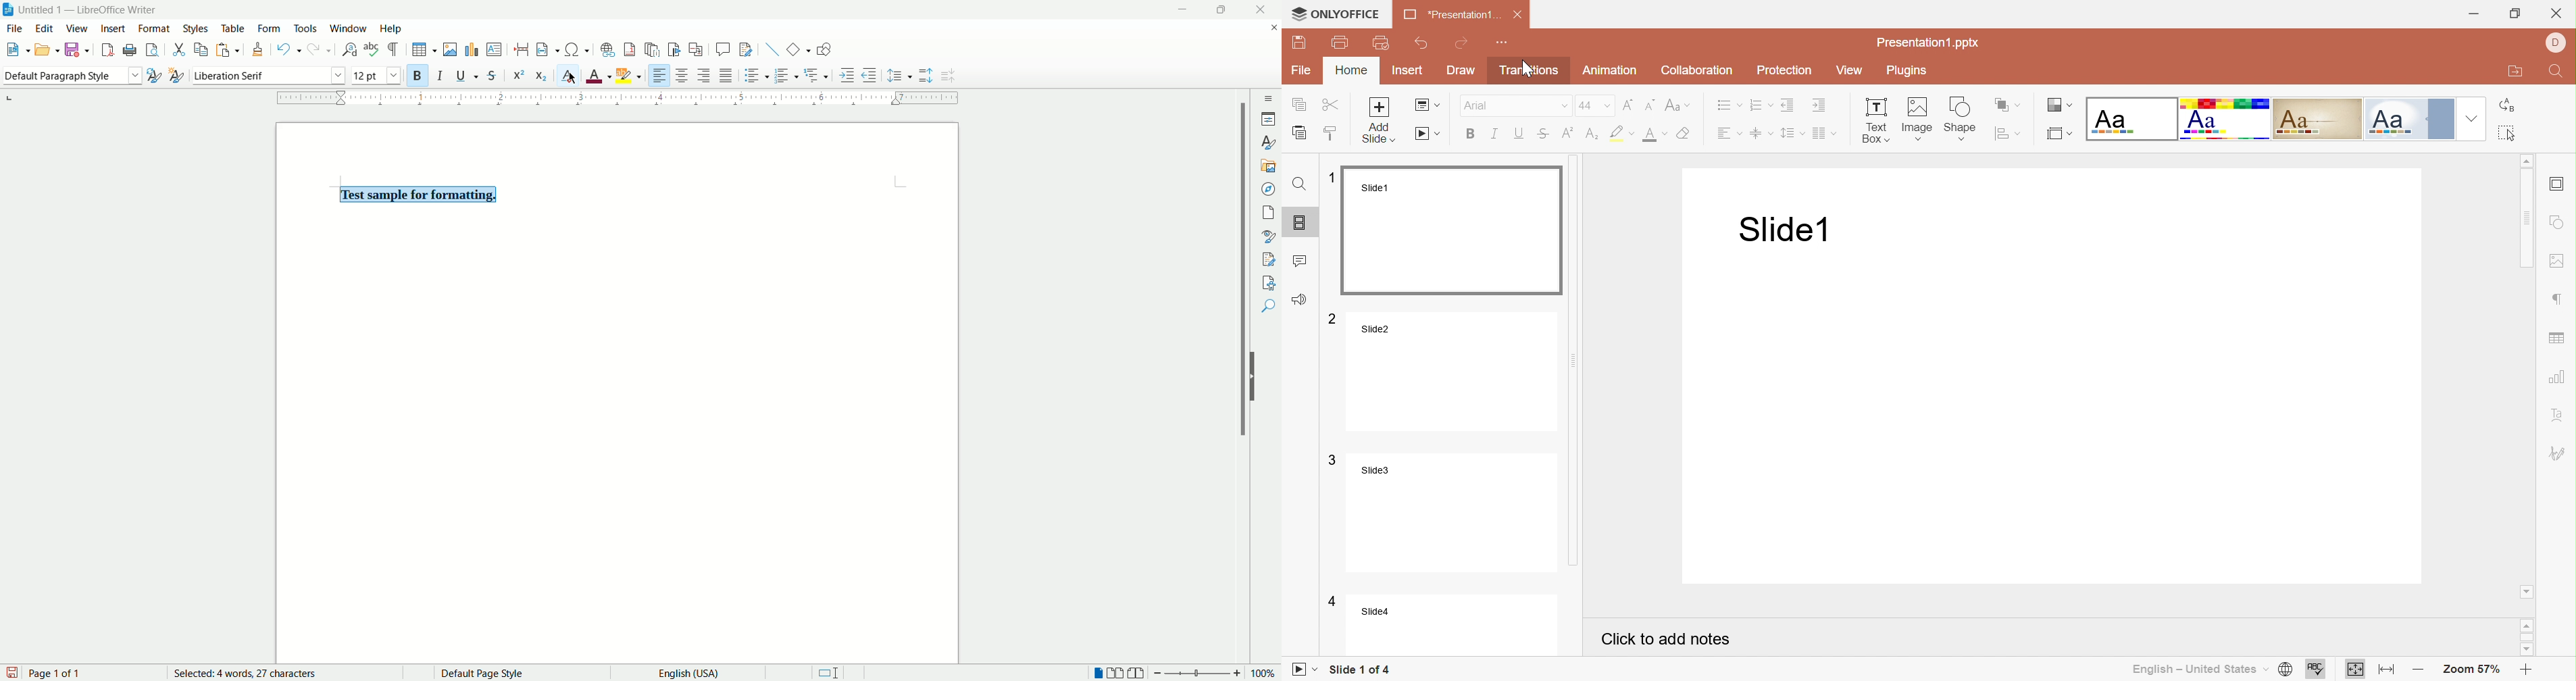  Describe the element at coordinates (289, 49) in the screenshot. I see `undo` at that location.